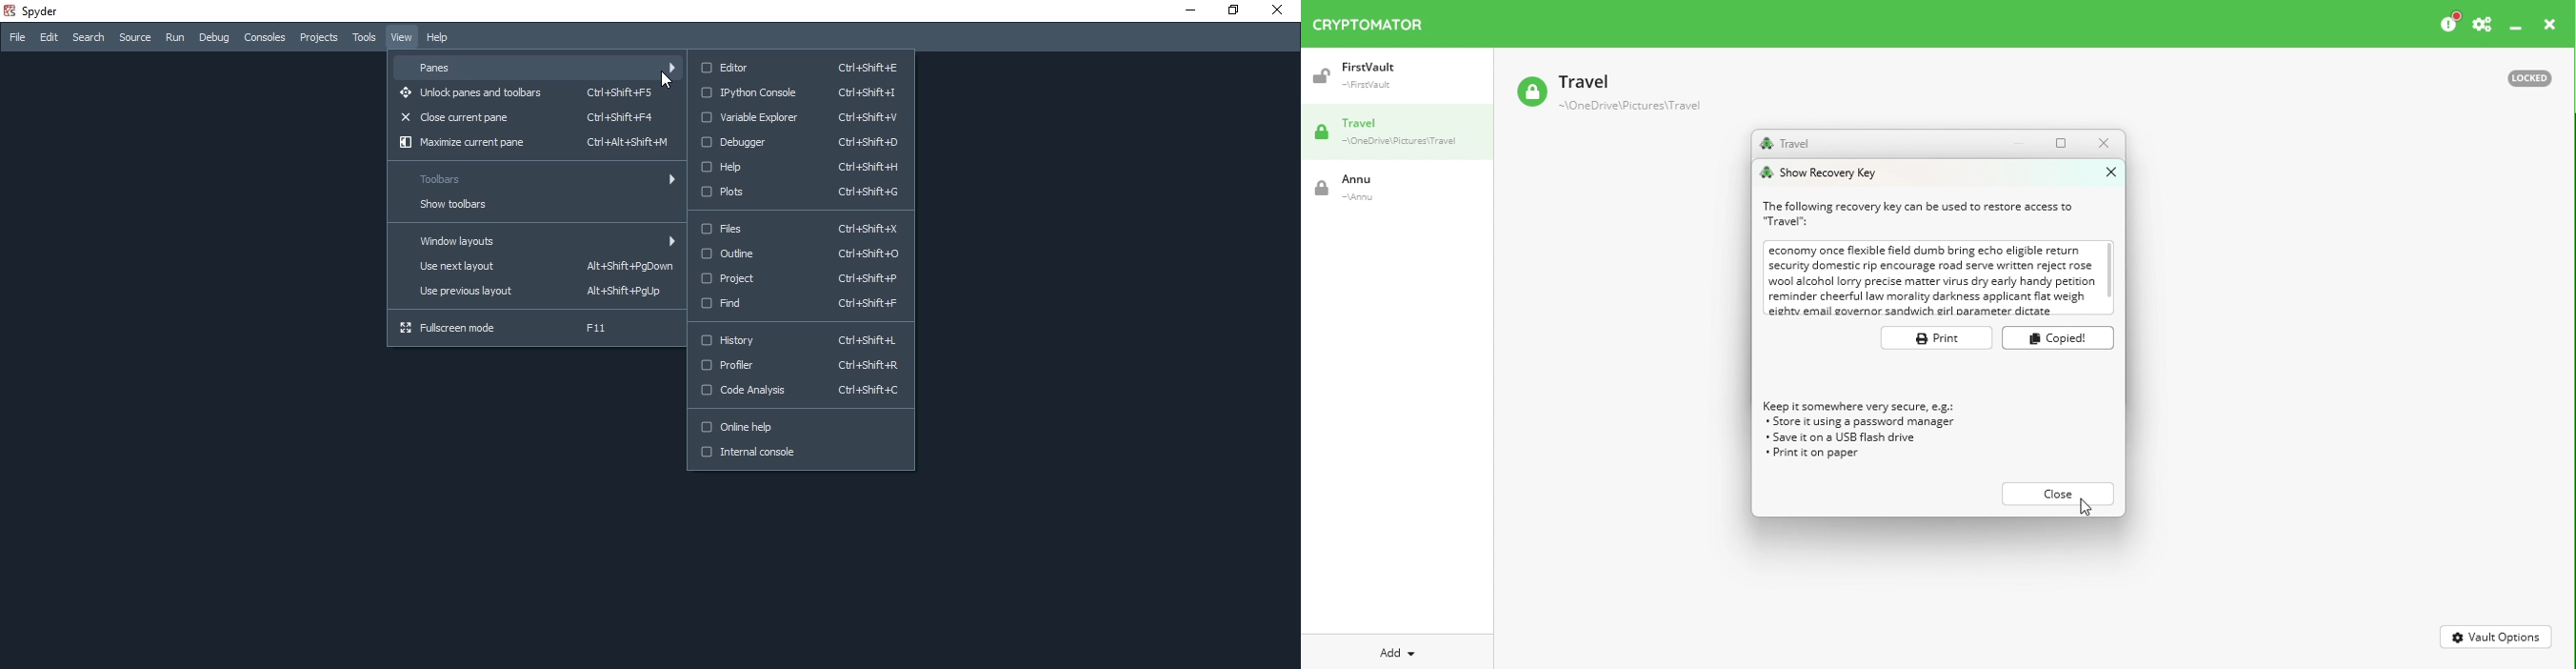  What do you see at coordinates (806, 253) in the screenshot?
I see `highlighted` at bounding box center [806, 253].